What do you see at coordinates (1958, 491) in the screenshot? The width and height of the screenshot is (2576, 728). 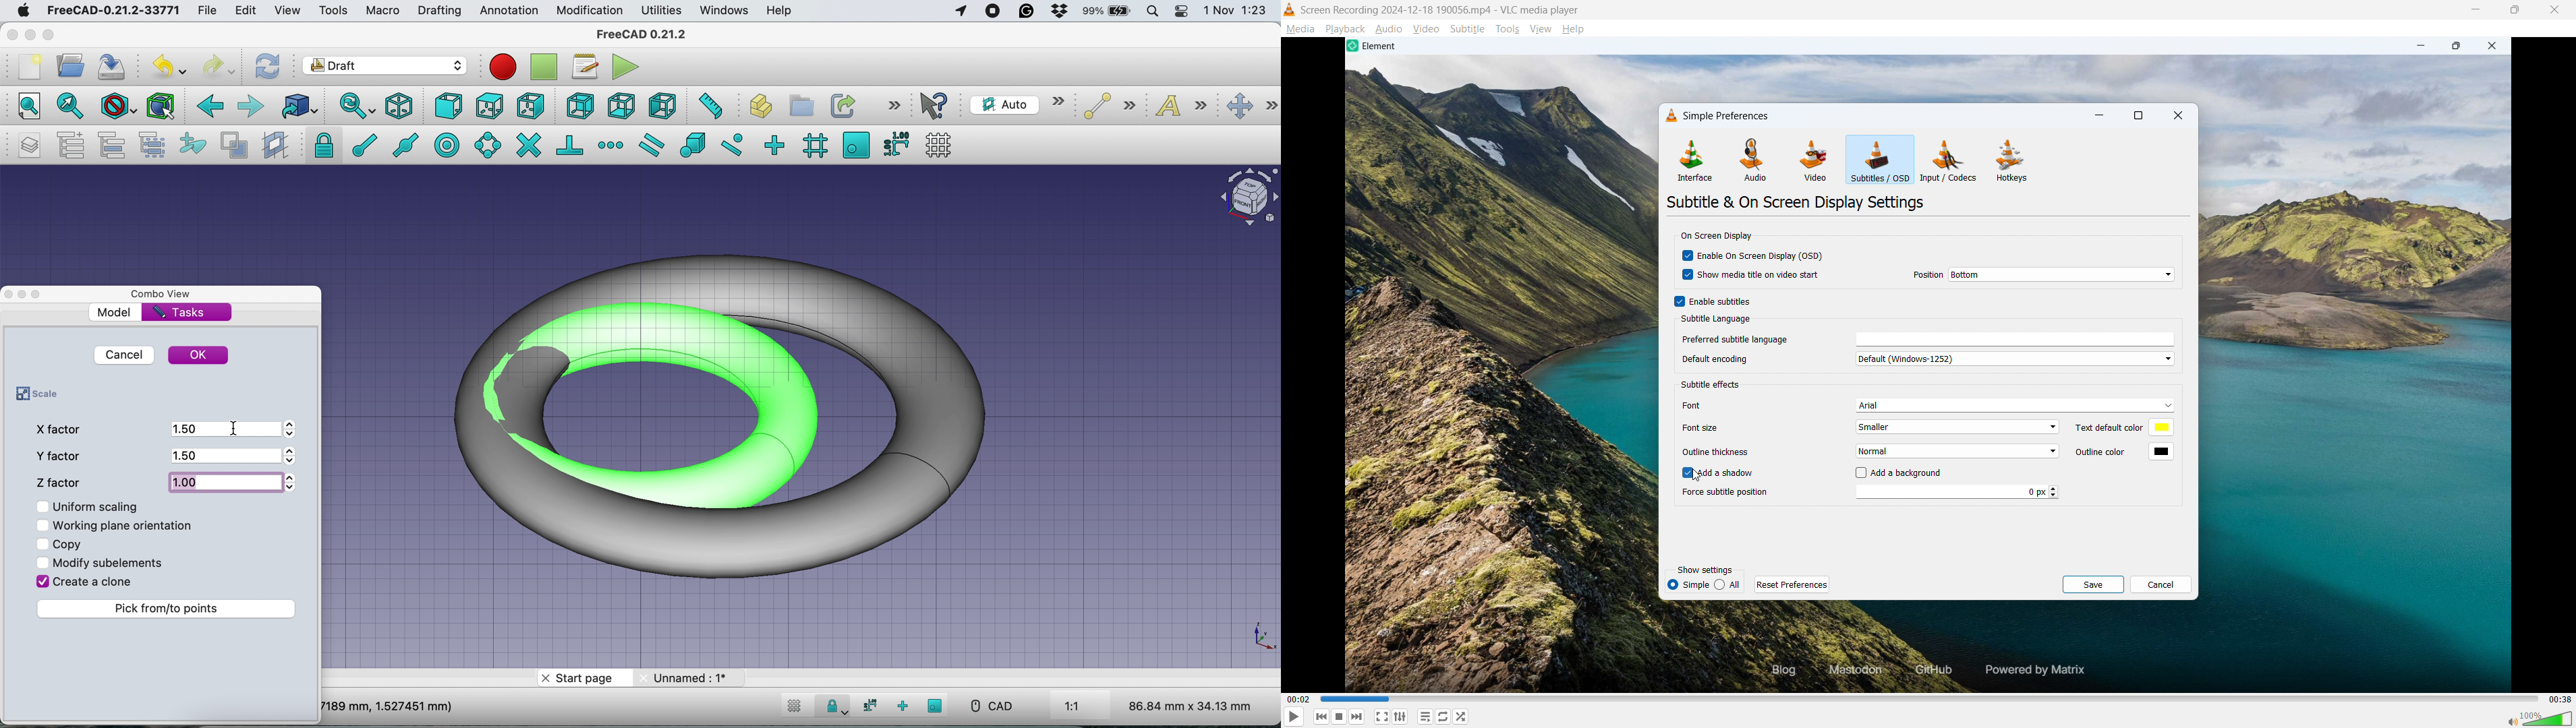 I see `0px` at bounding box center [1958, 491].